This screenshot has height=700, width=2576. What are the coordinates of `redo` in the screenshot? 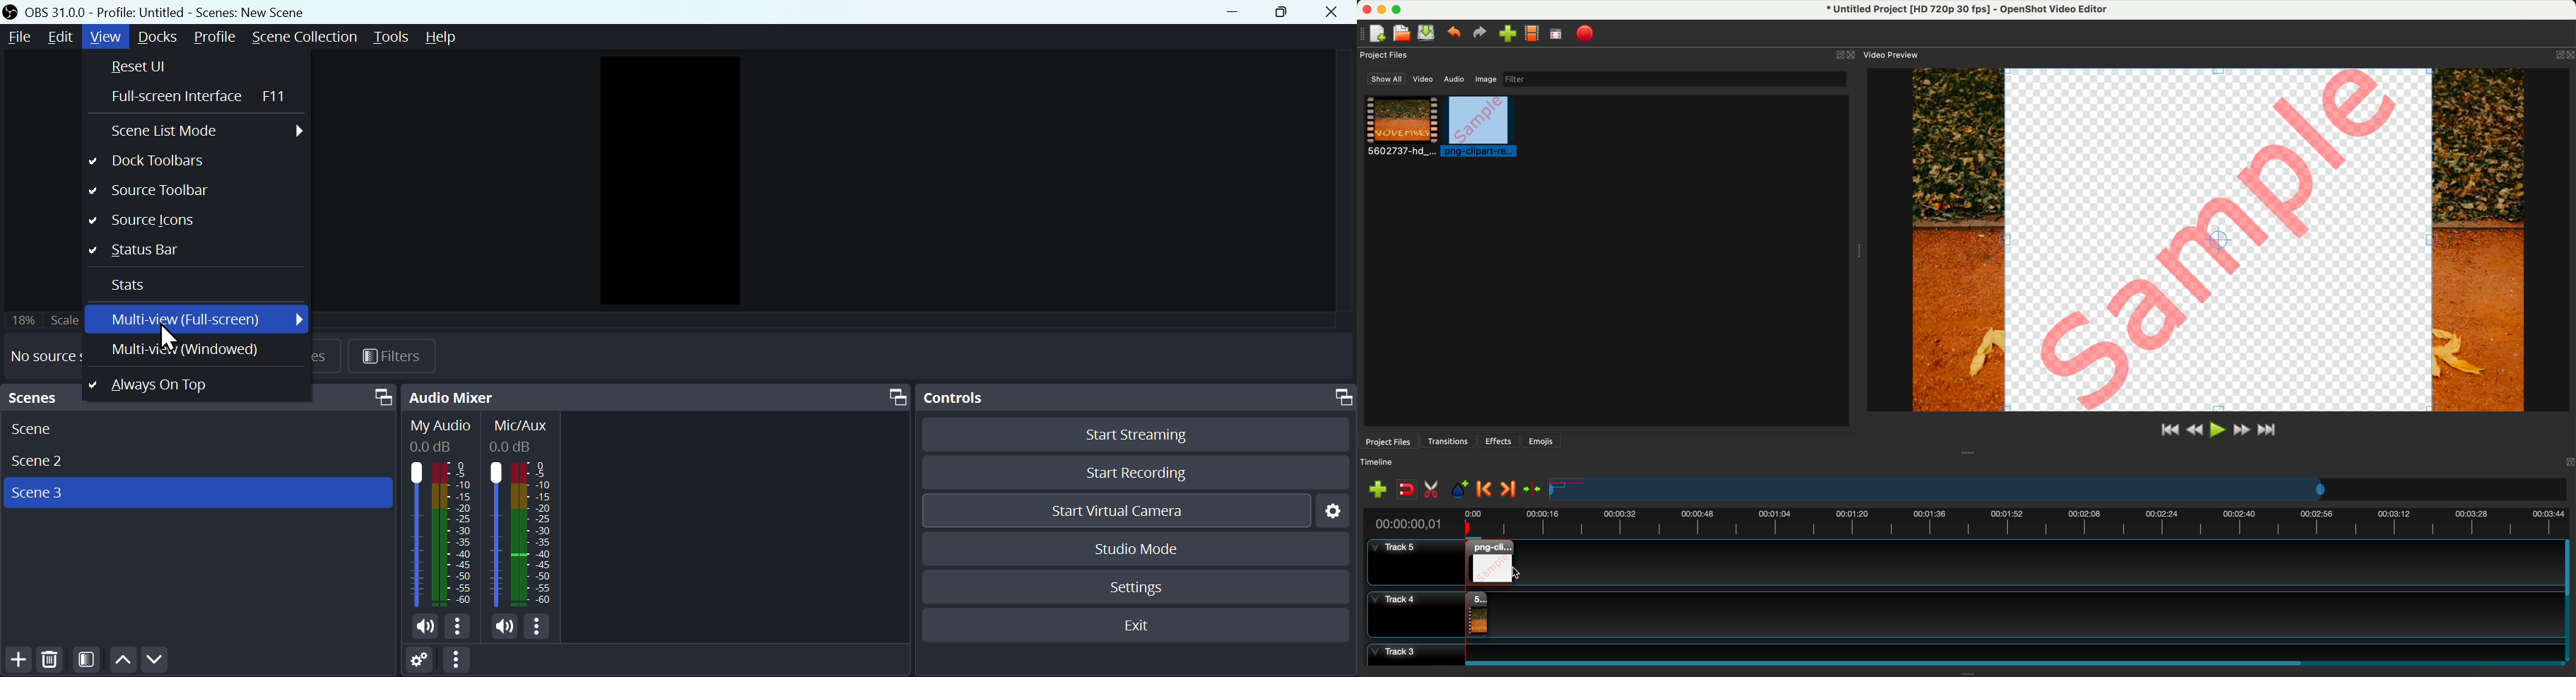 It's located at (1482, 34).